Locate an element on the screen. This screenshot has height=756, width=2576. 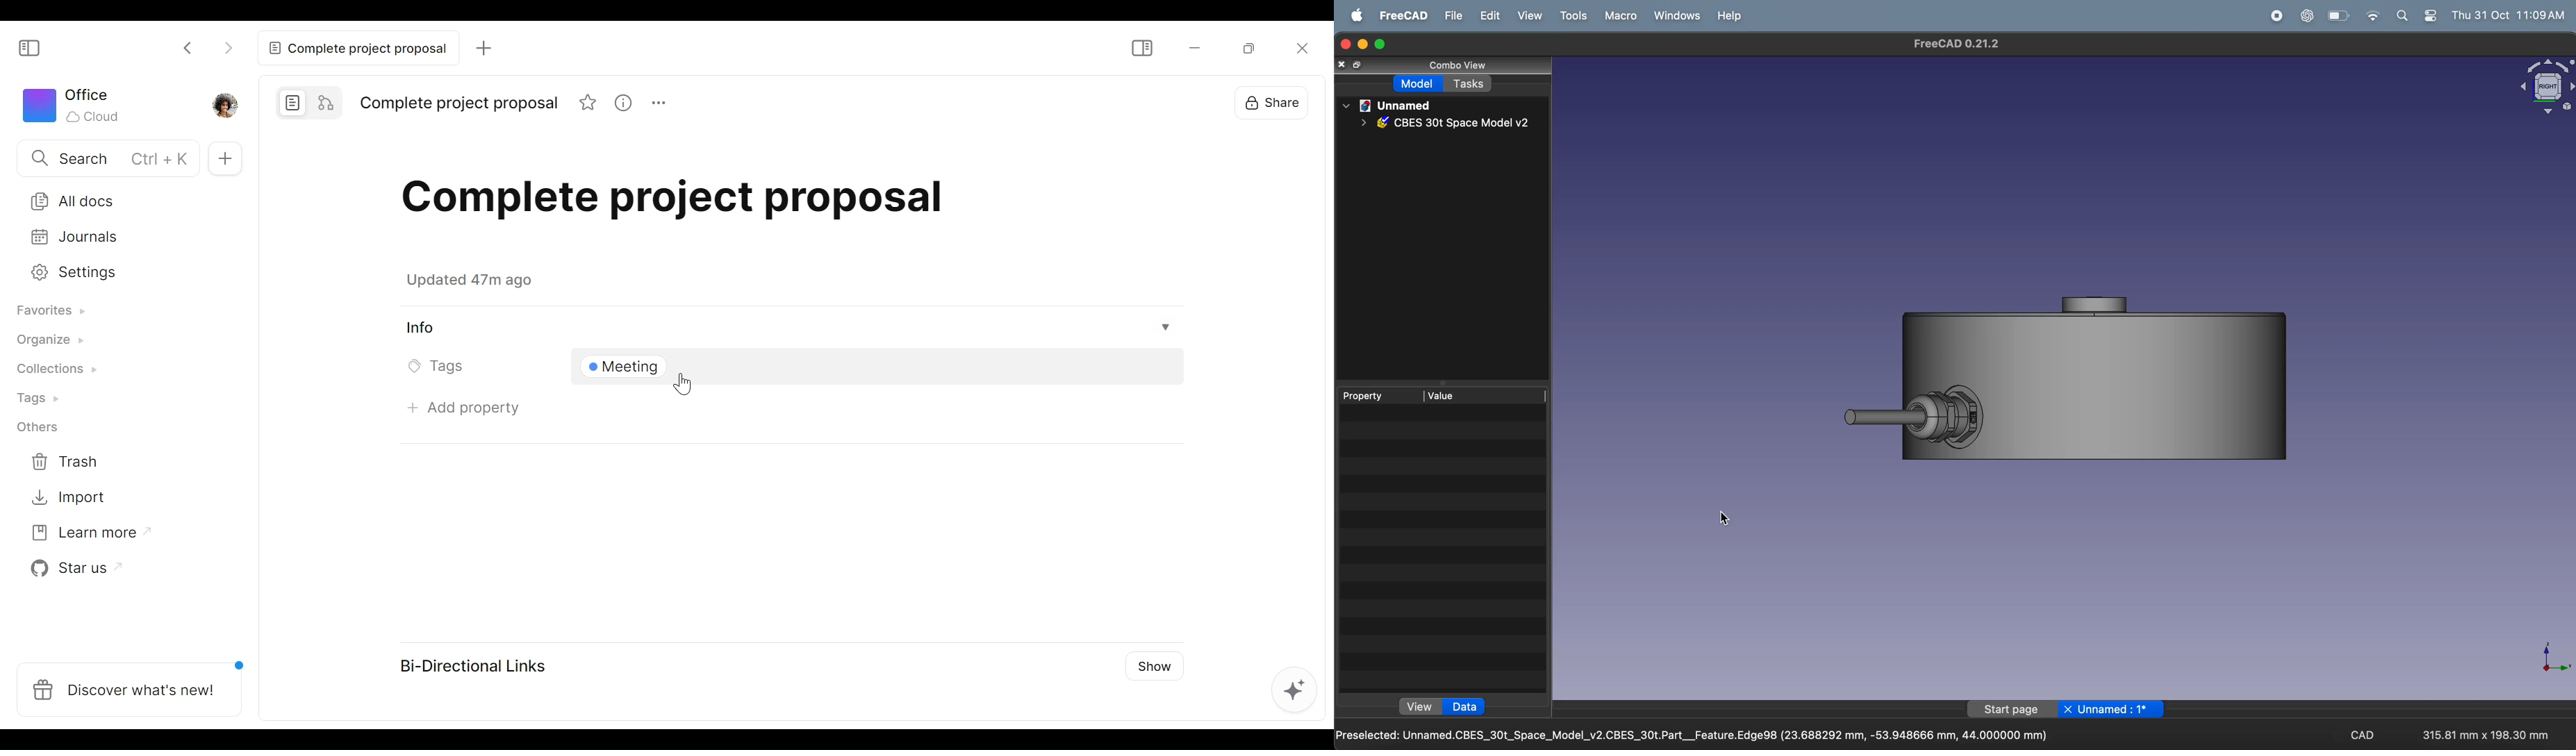
combo view is located at coordinates (1459, 65).